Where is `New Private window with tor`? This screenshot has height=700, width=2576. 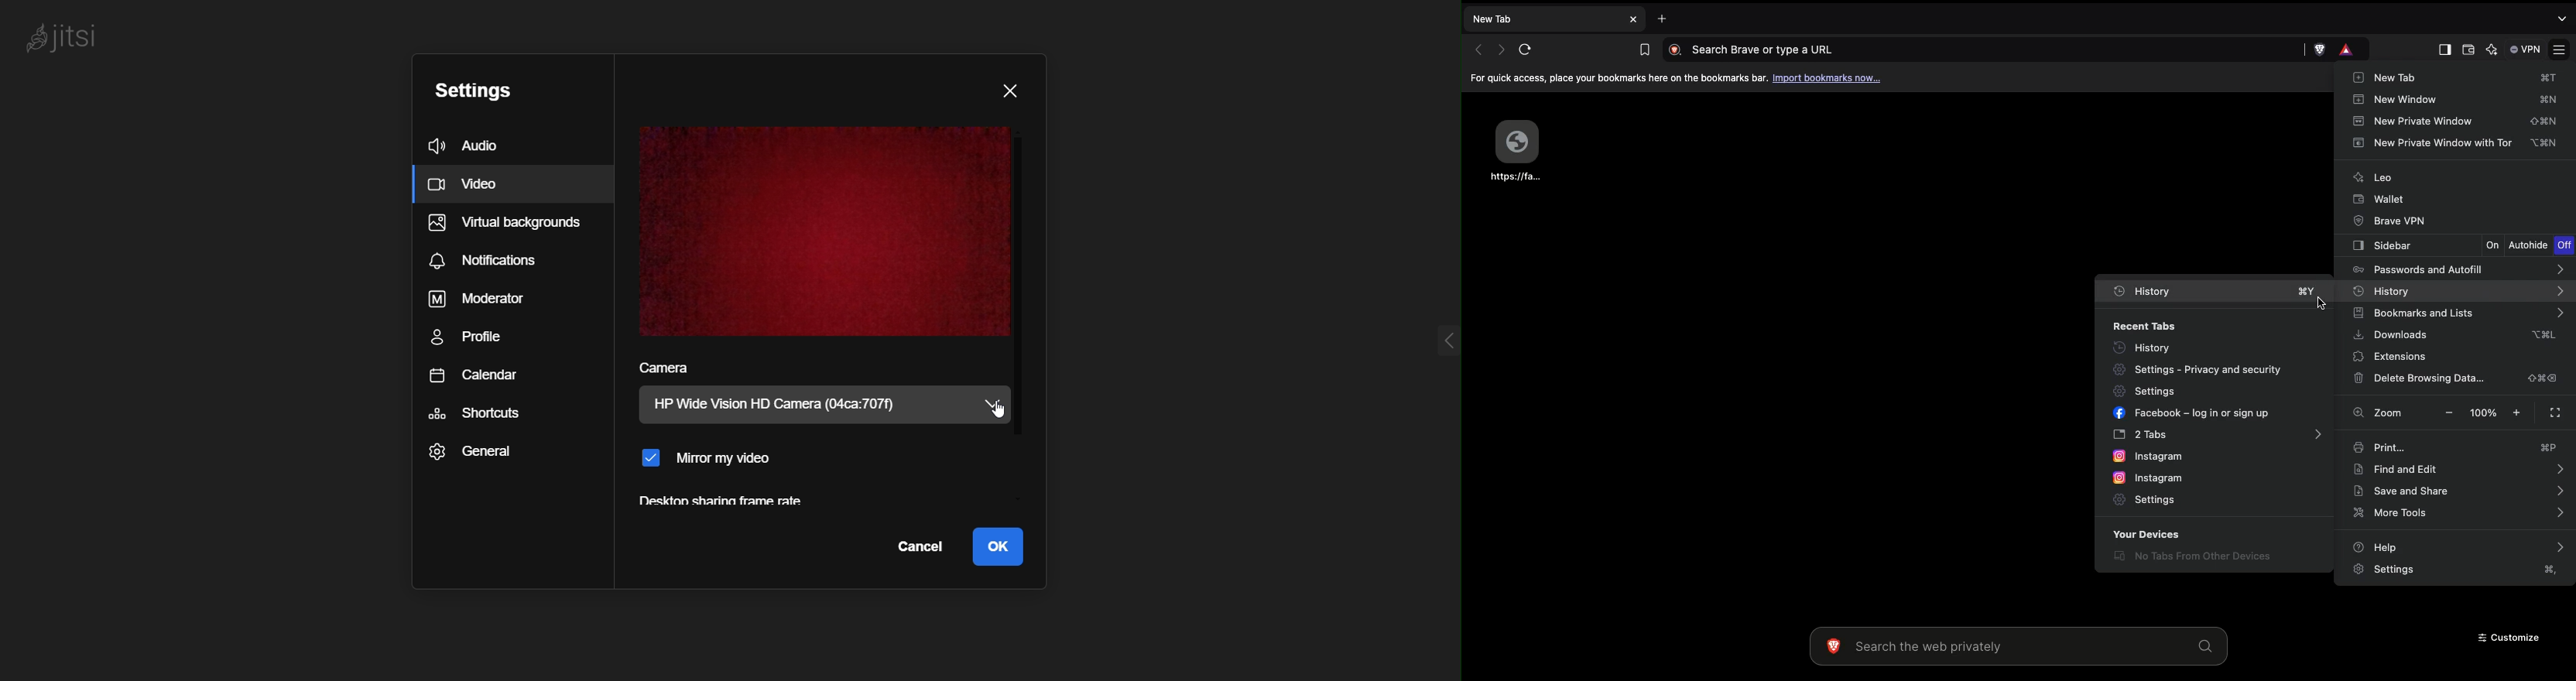
New Private window with tor is located at coordinates (2454, 144).